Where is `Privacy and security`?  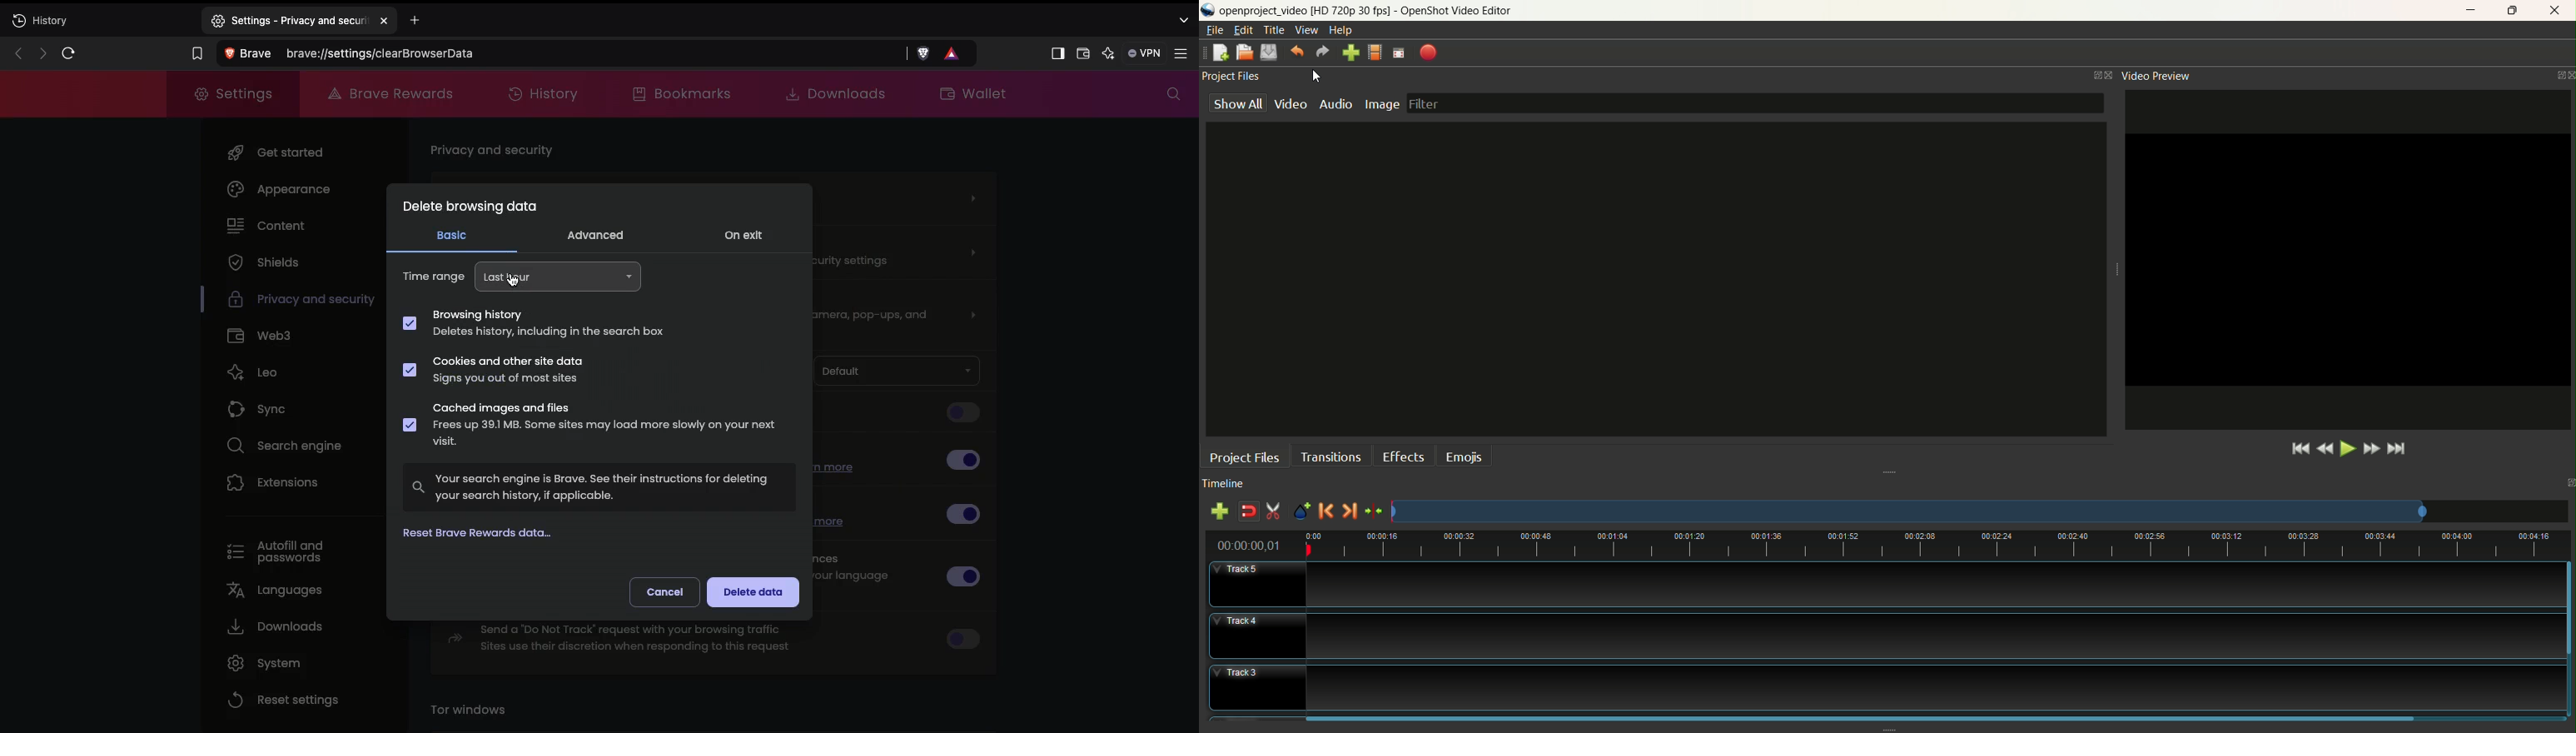 Privacy and security is located at coordinates (287, 302).